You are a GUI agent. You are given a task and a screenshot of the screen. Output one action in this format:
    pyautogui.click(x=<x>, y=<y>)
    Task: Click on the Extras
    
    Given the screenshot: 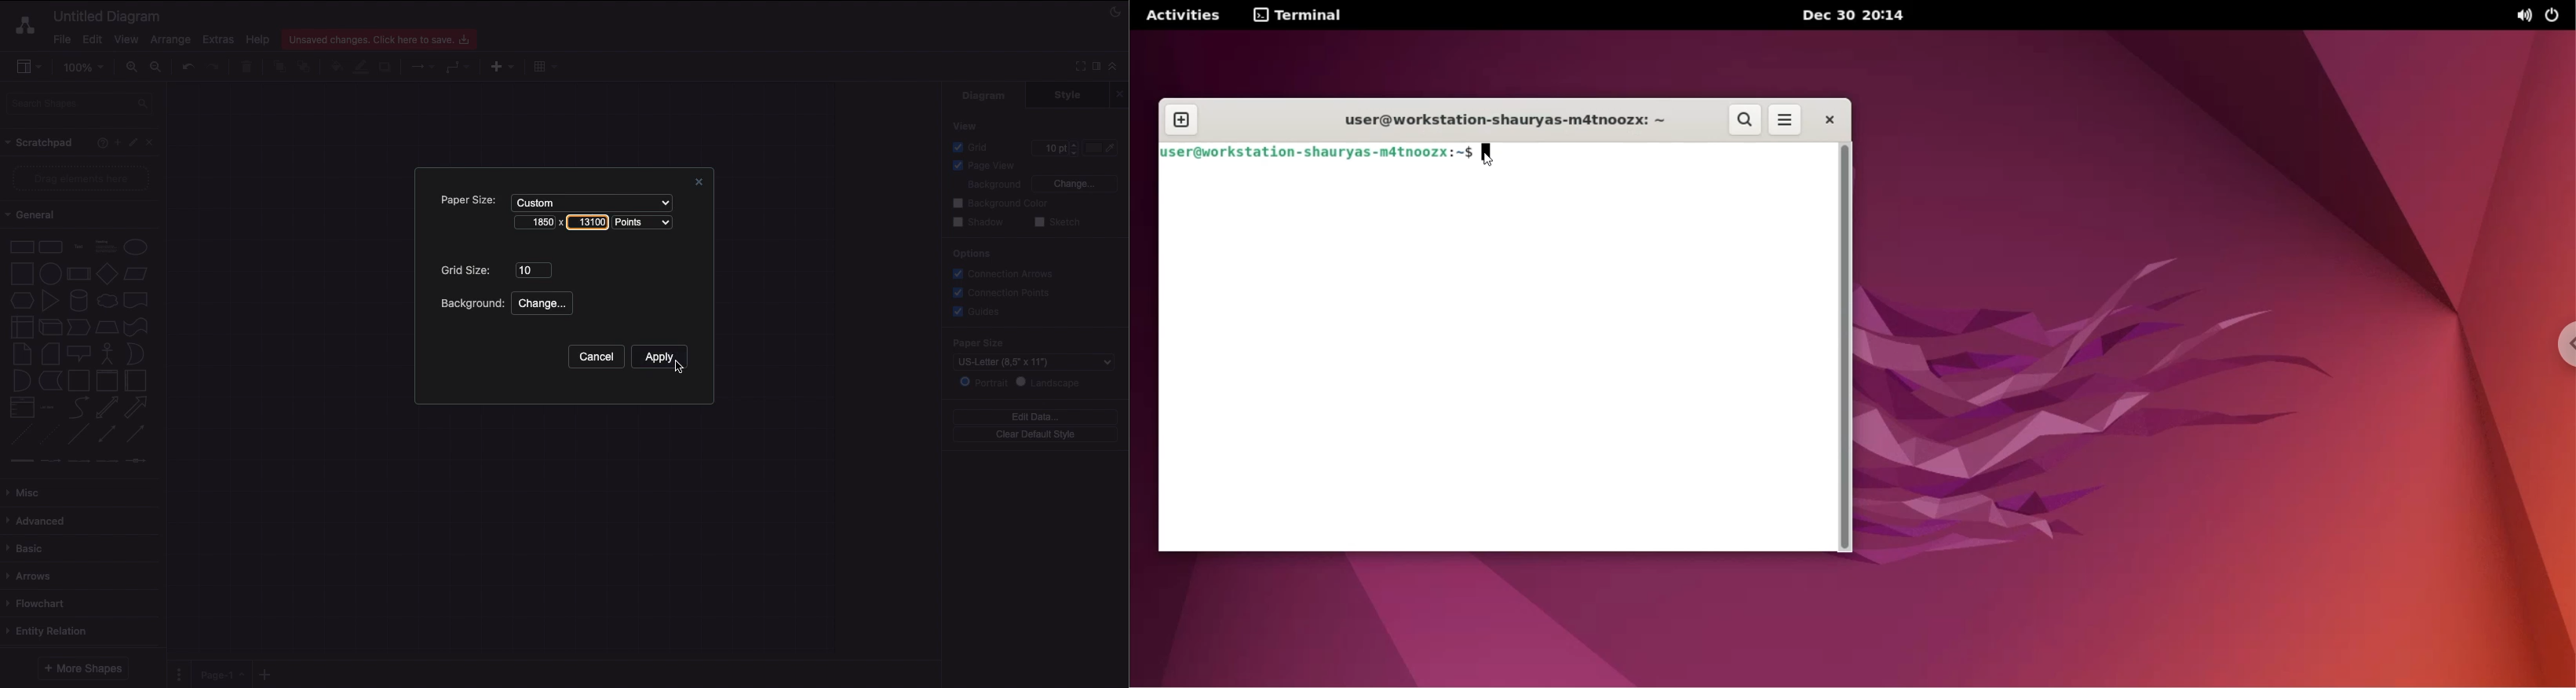 What is the action you would take?
    pyautogui.click(x=218, y=38)
    